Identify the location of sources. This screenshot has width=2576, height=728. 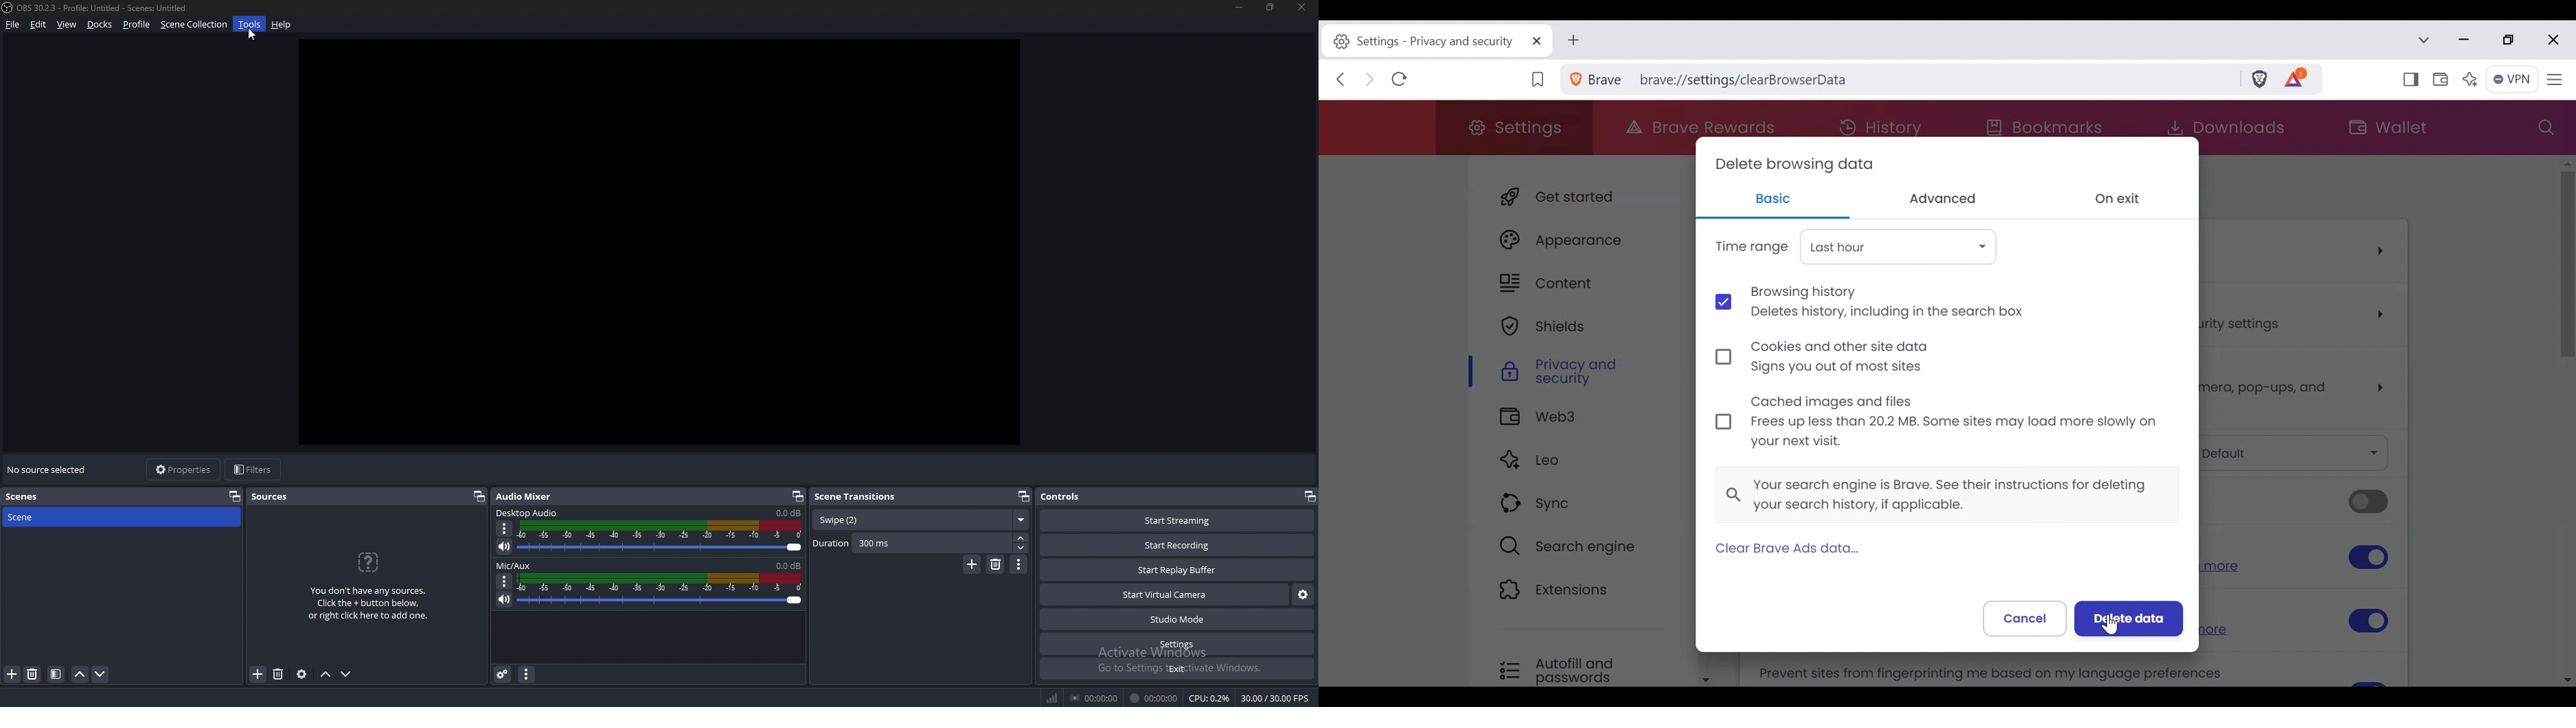
(276, 496).